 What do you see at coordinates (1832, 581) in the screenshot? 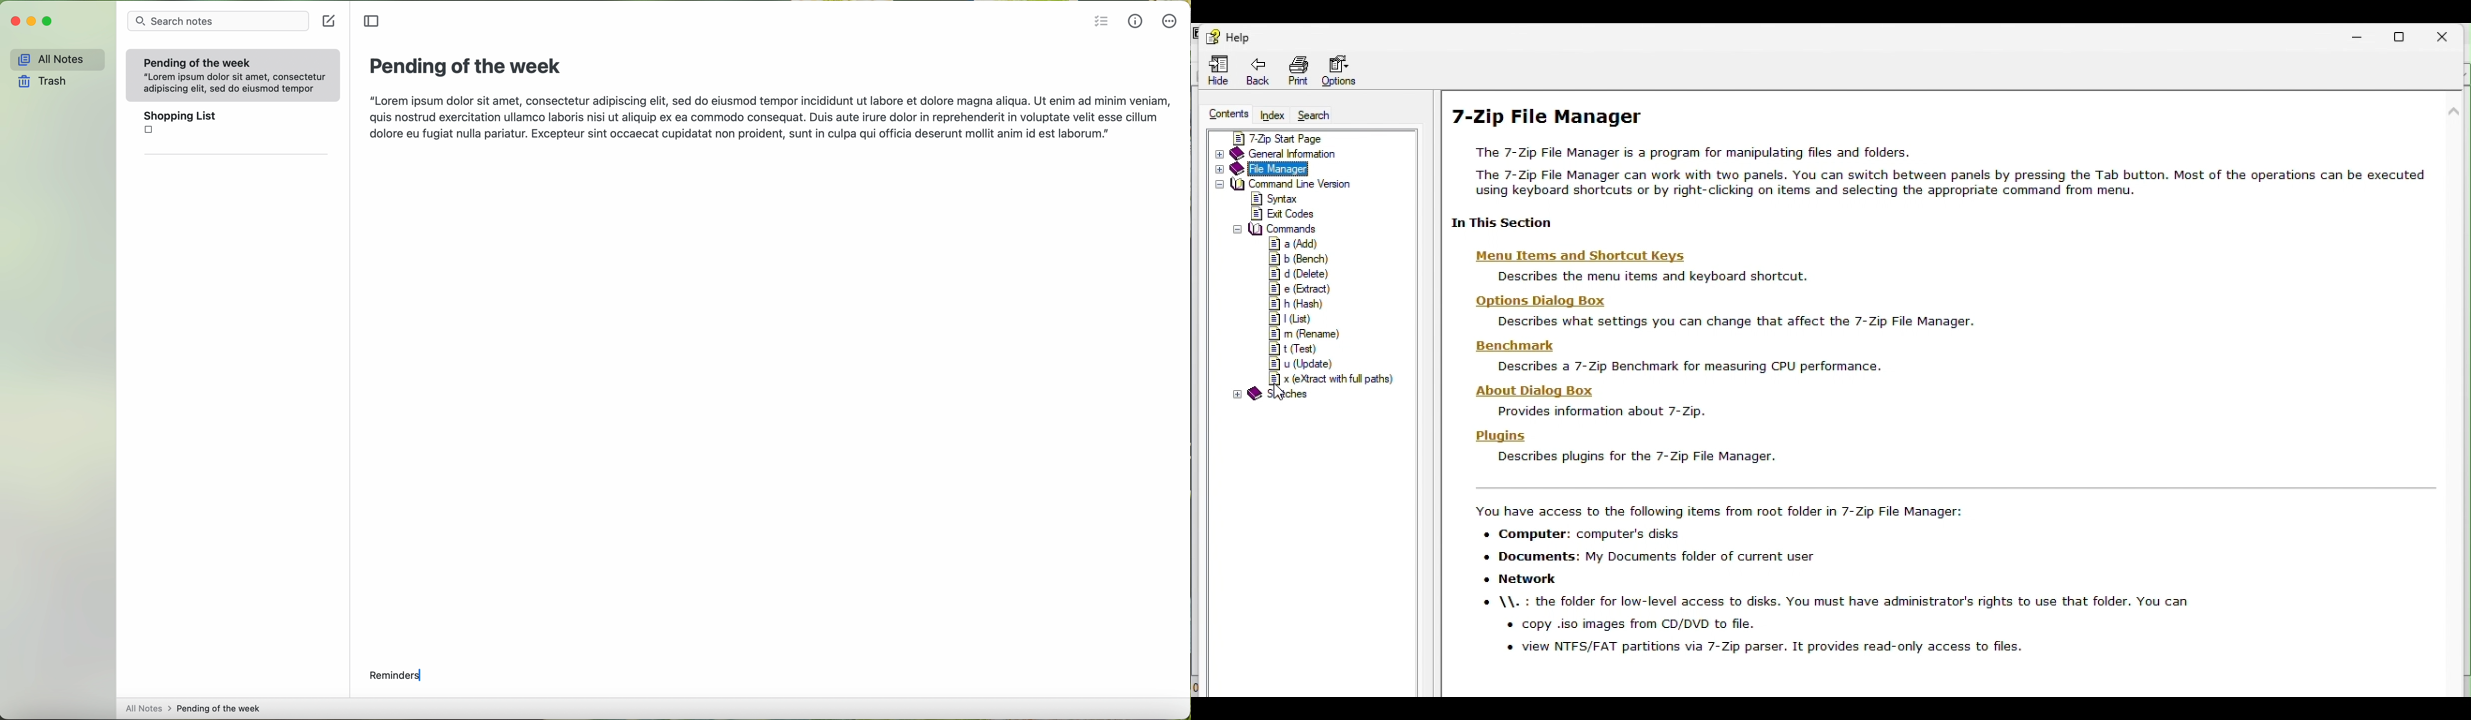
I see `zip file manager text` at bounding box center [1832, 581].